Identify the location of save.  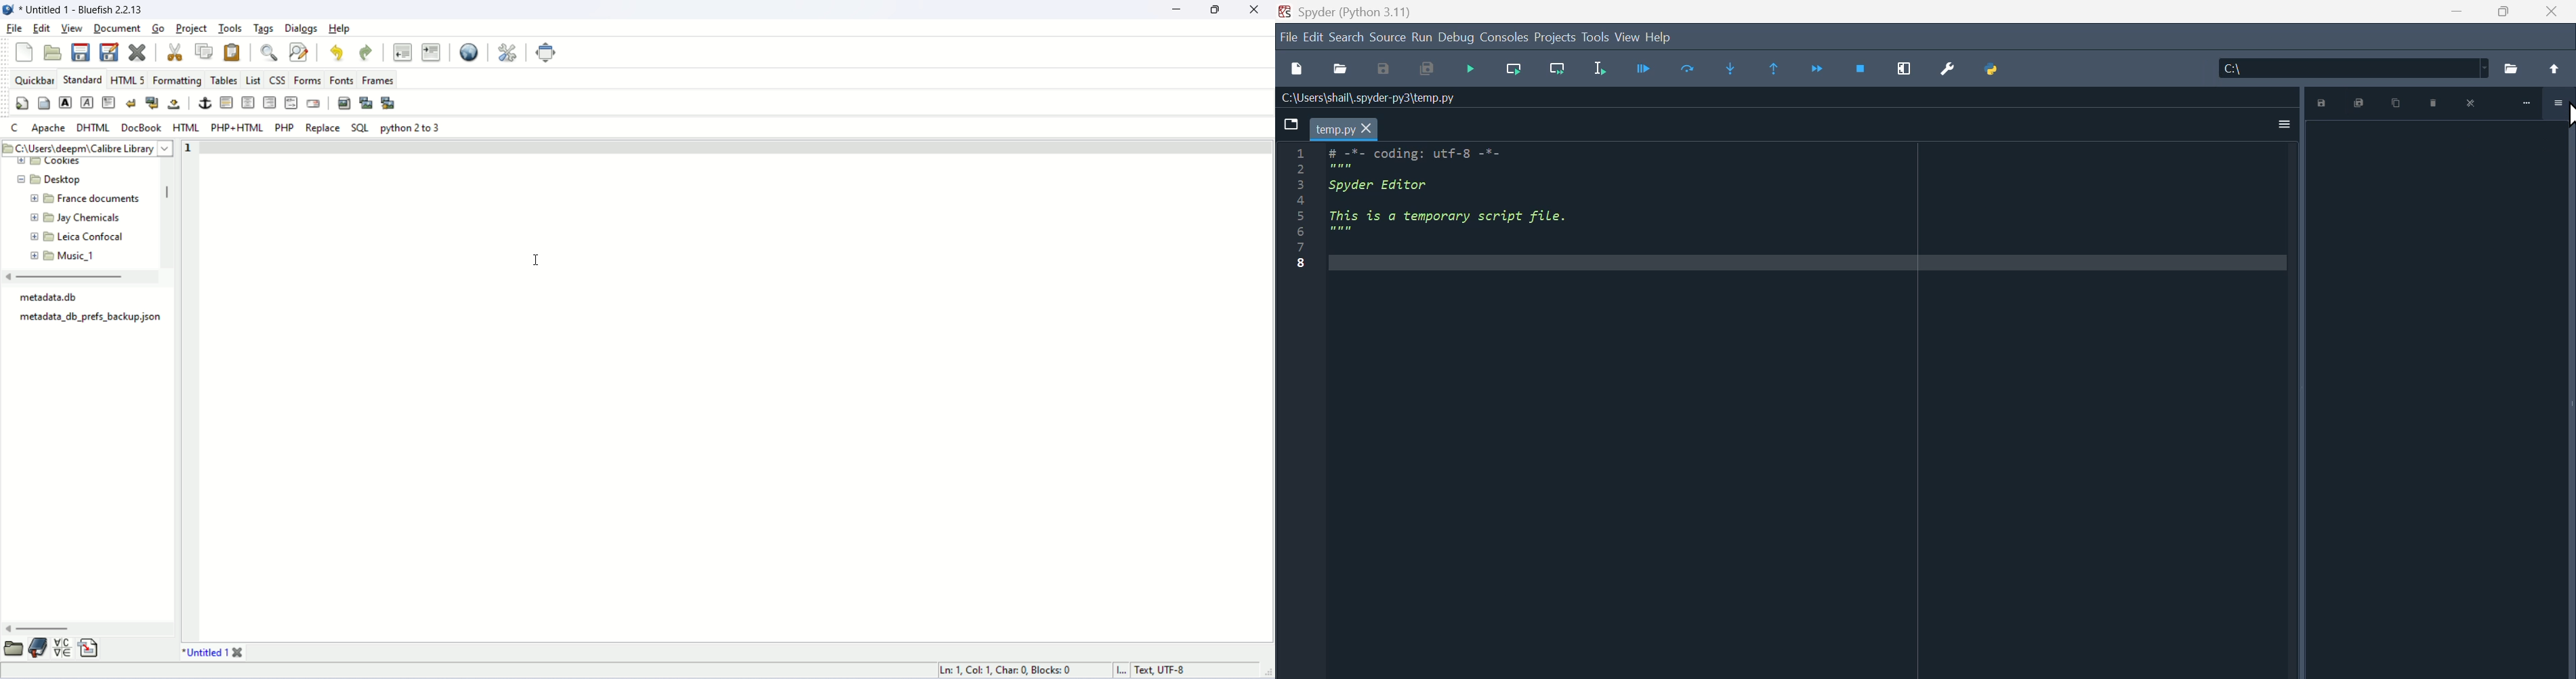
(1381, 68).